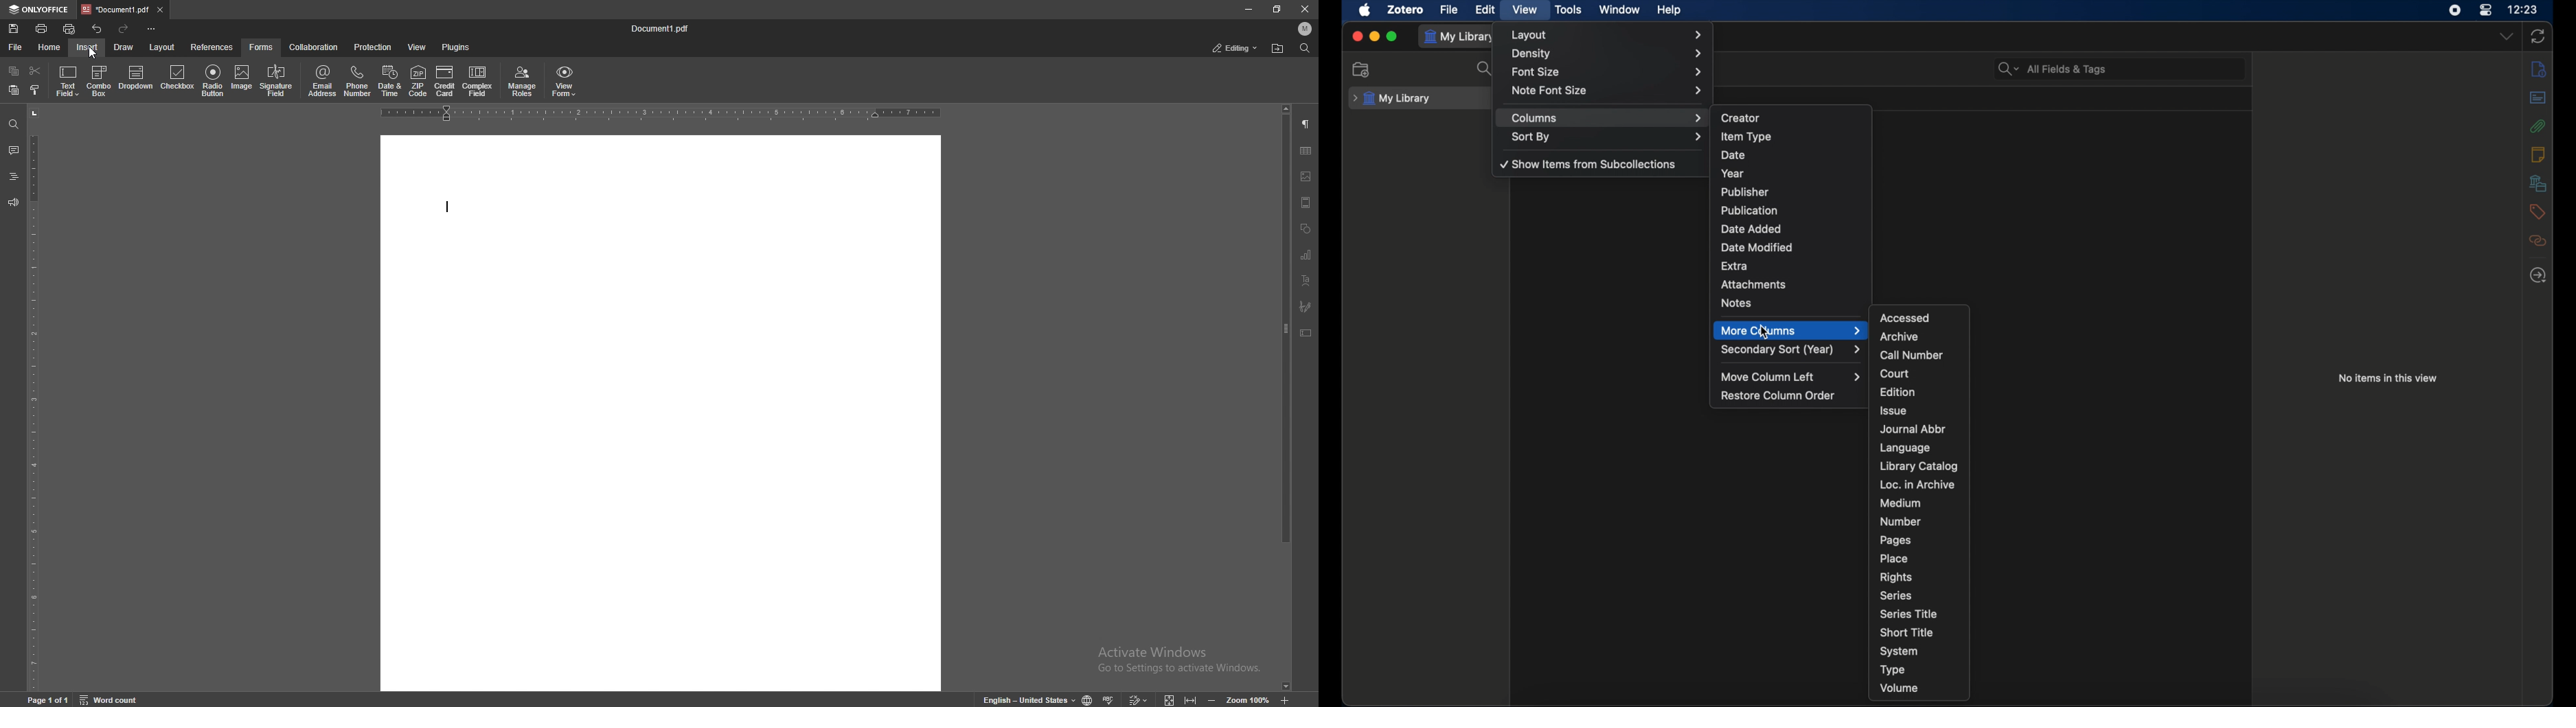  What do you see at coordinates (1900, 337) in the screenshot?
I see `archive` at bounding box center [1900, 337].